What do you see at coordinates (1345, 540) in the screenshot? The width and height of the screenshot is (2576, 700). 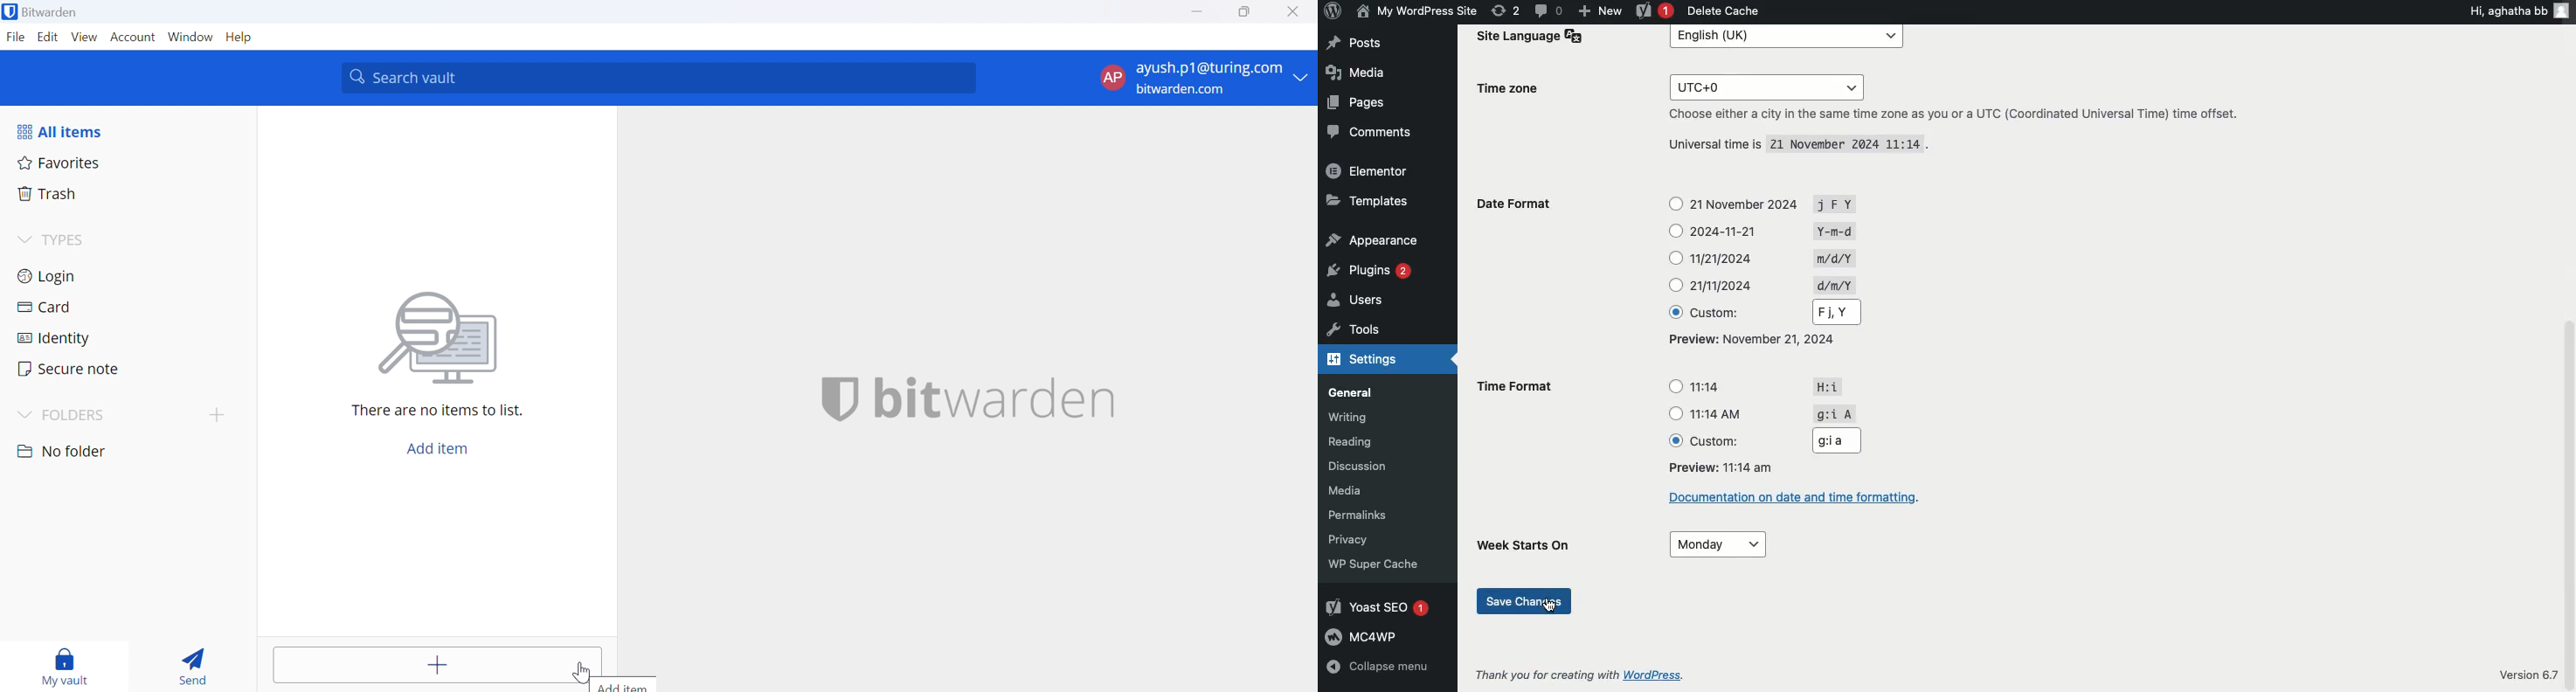 I see `Privacy` at bounding box center [1345, 540].